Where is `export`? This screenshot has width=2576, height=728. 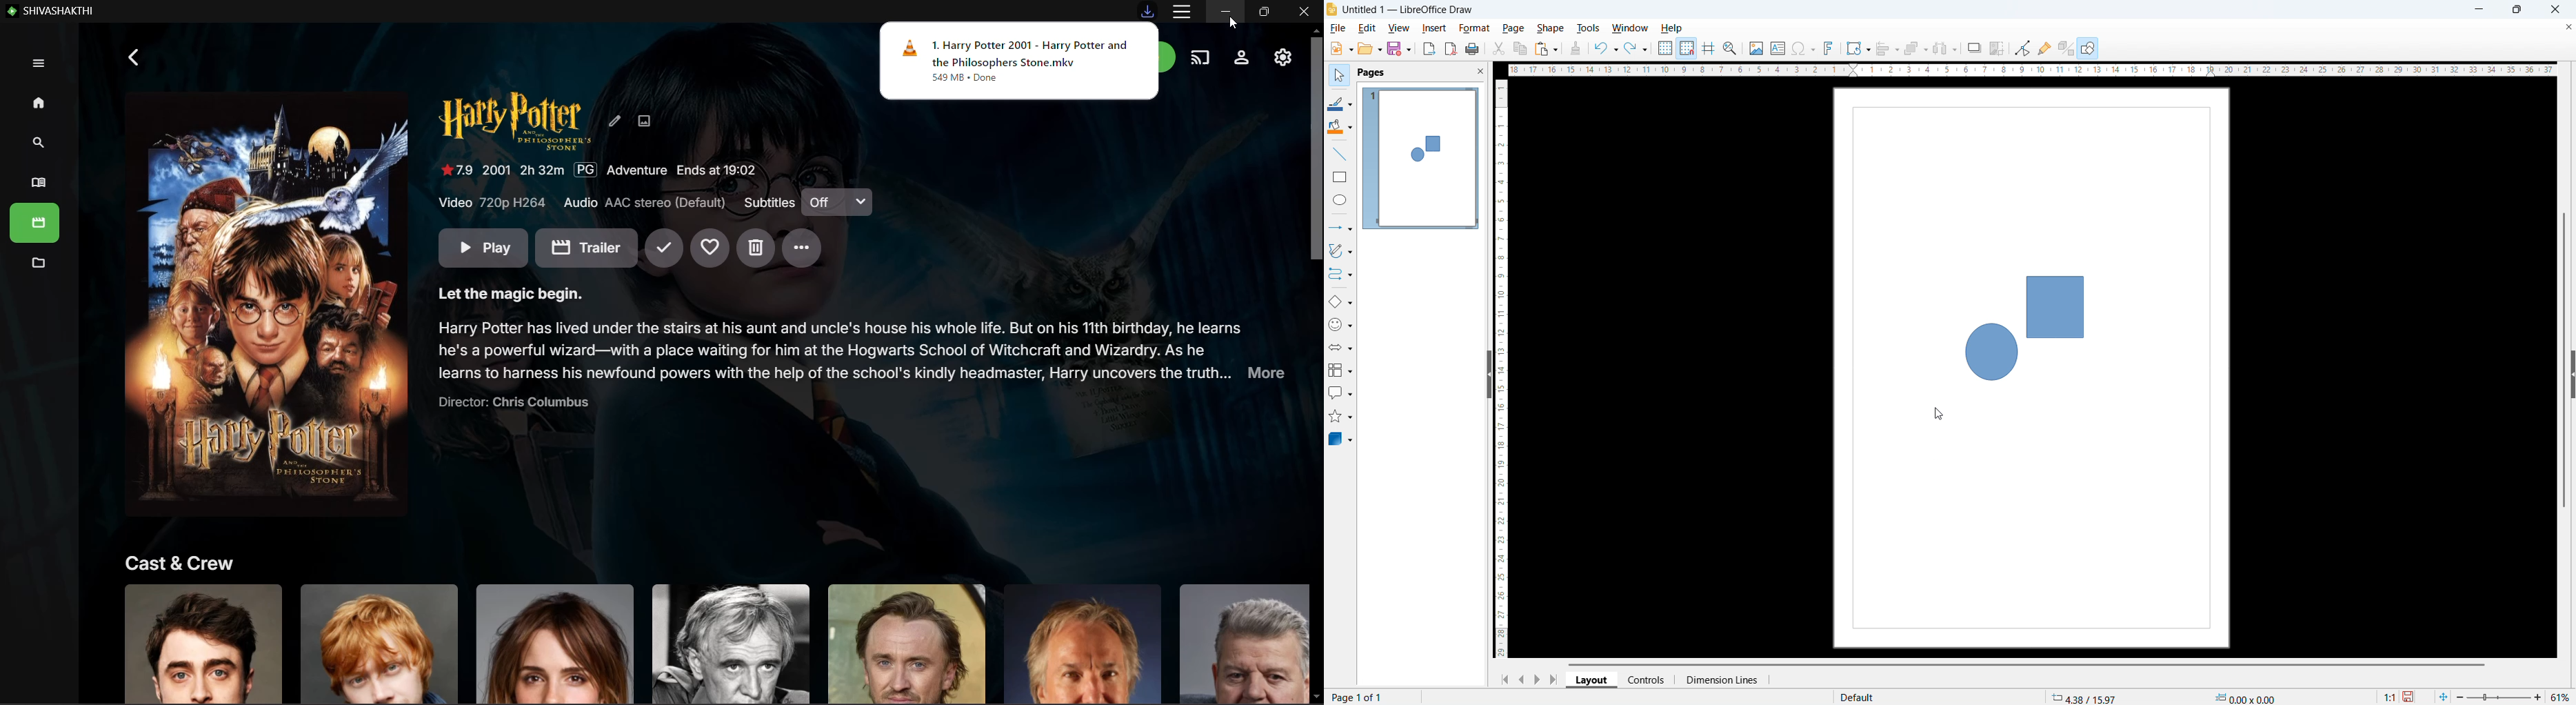 export is located at coordinates (1430, 50).